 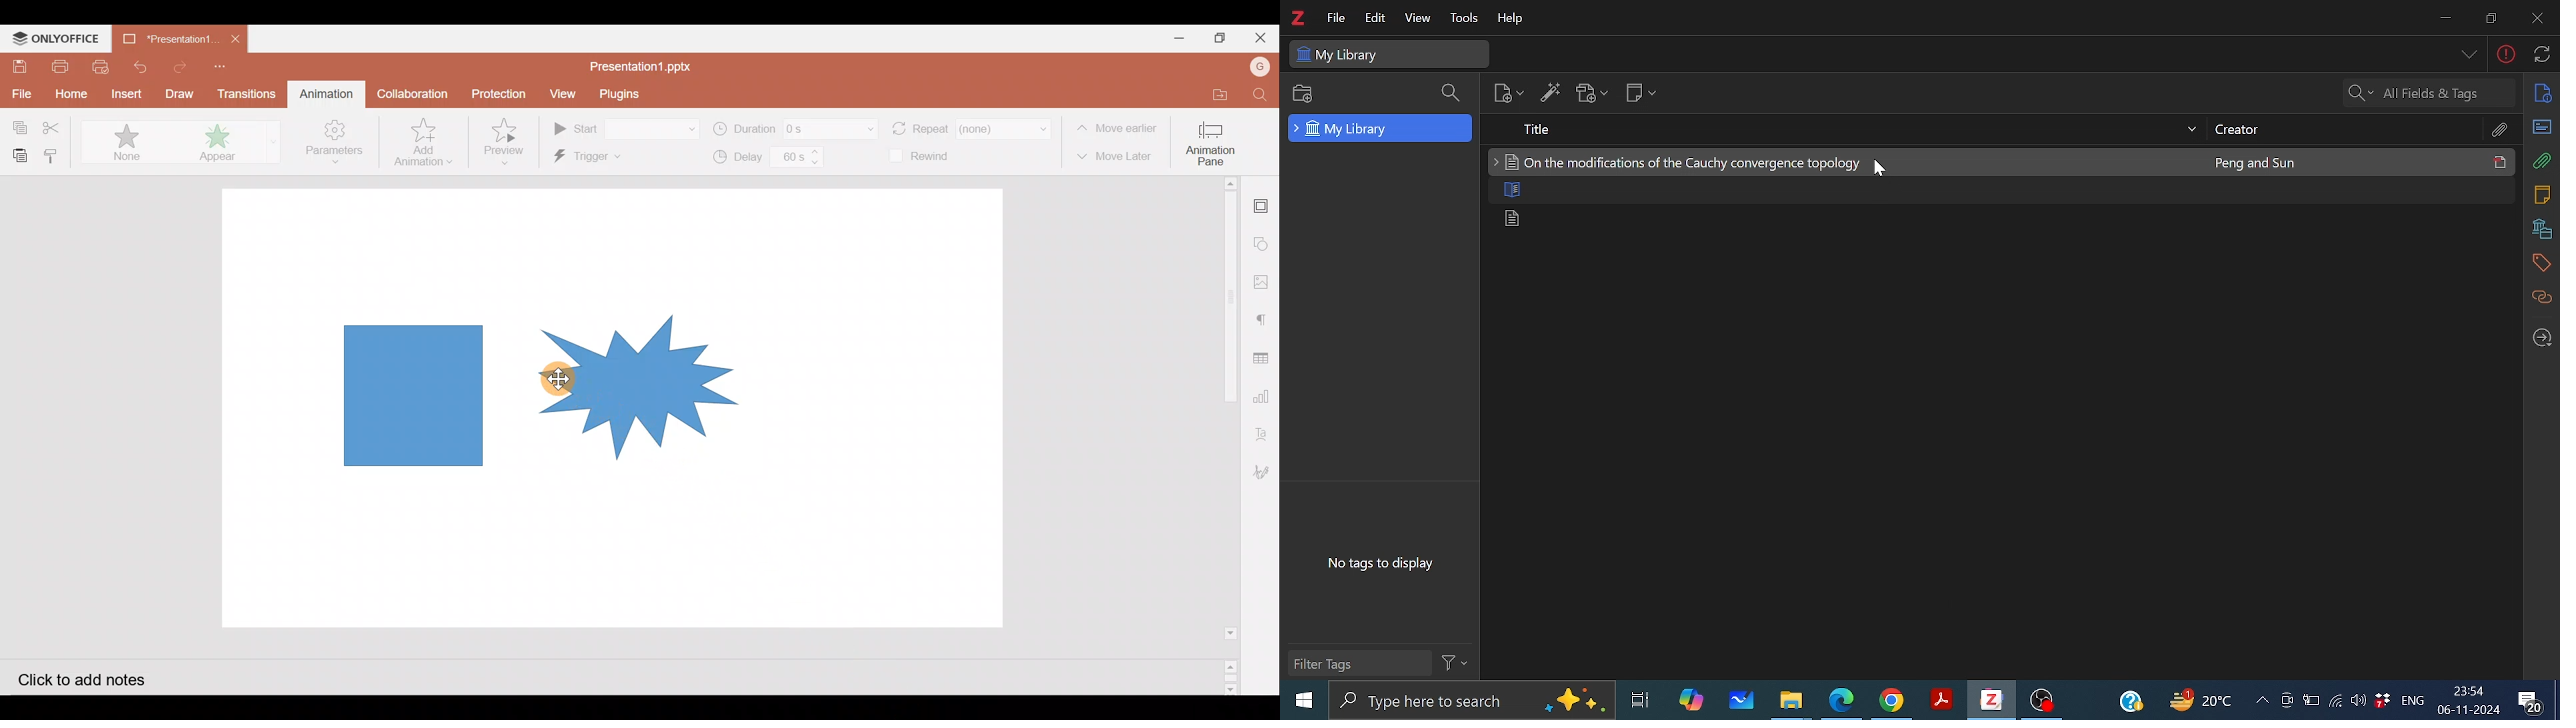 What do you see at coordinates (2466, 55) in the screenshot?
I see `List of all tabs` at bounding box center [2466, 55].